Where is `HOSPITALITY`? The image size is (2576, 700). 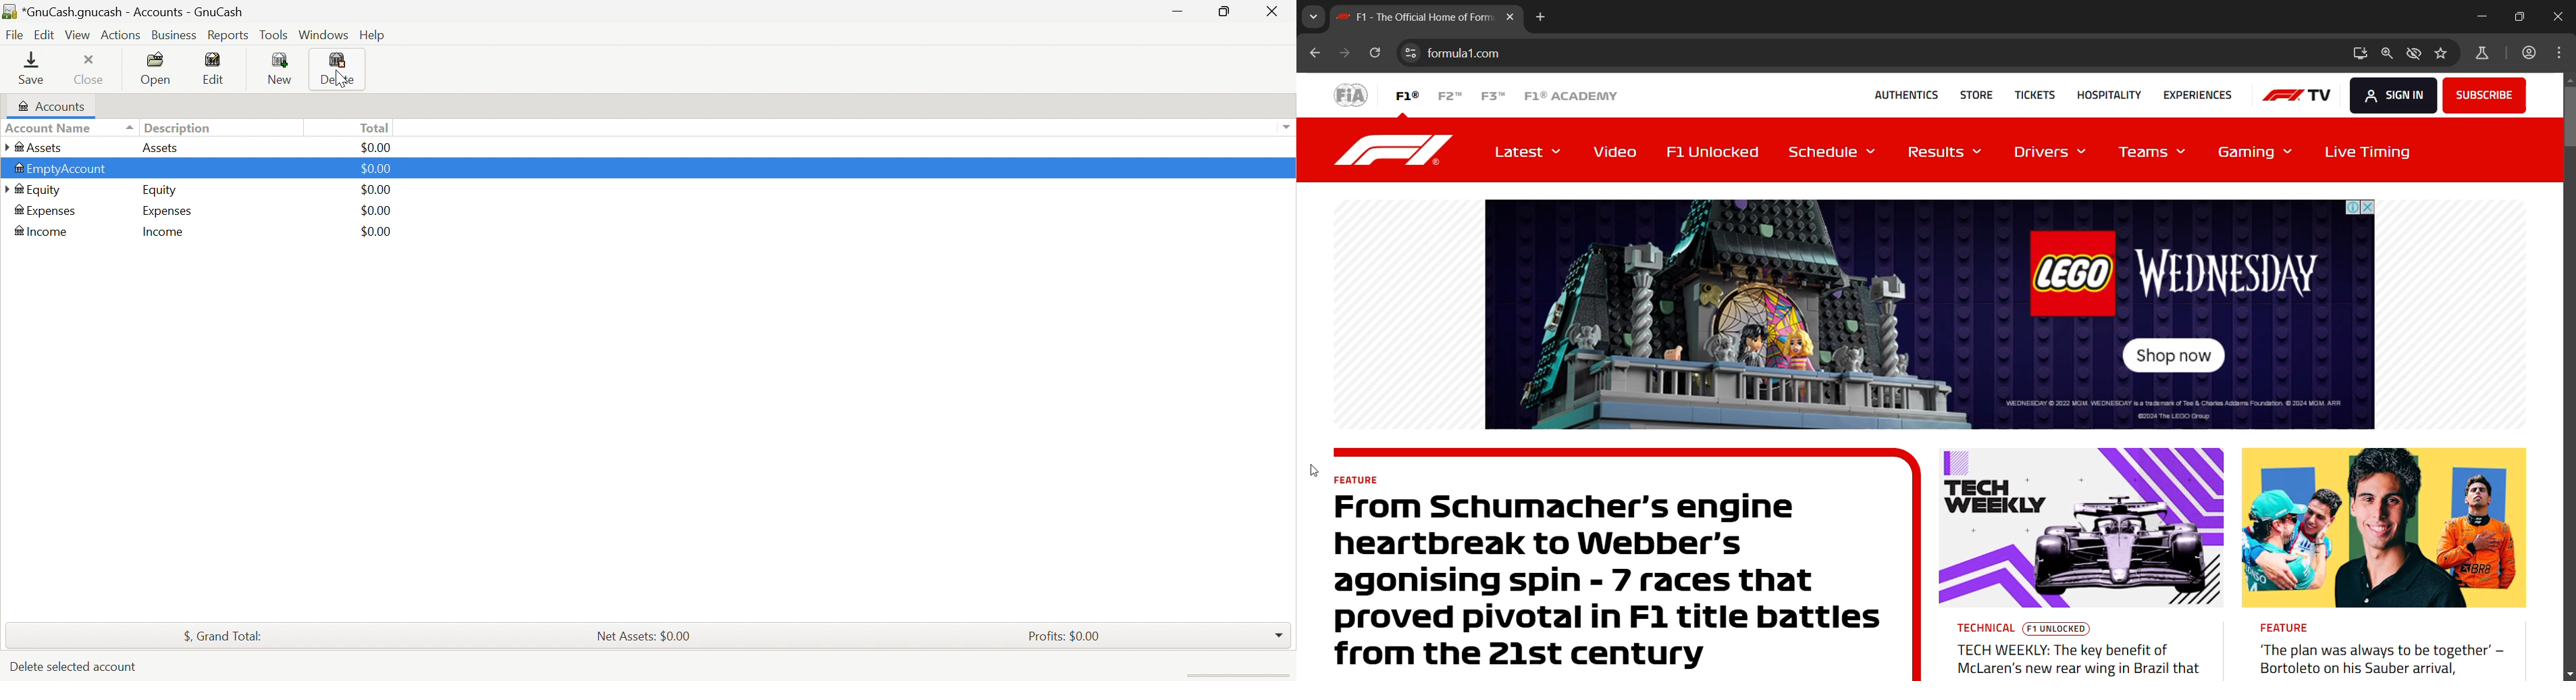
HOSPITALITY is located at coordinates (2105, 93).